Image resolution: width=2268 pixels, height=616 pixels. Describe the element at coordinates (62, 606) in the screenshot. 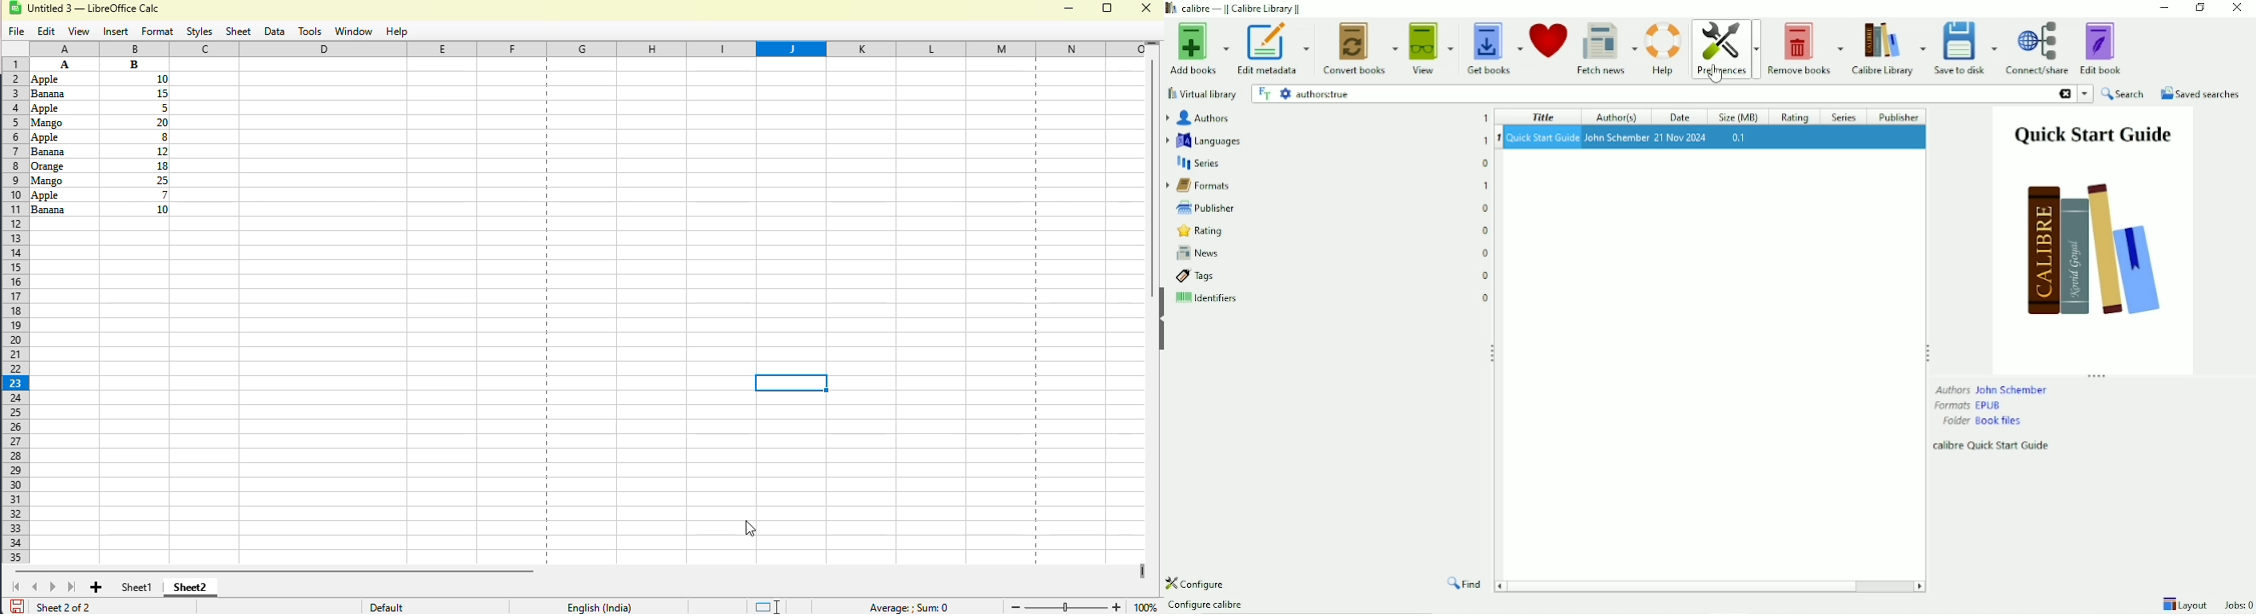

I see `sheet 2 of 2` at that location.